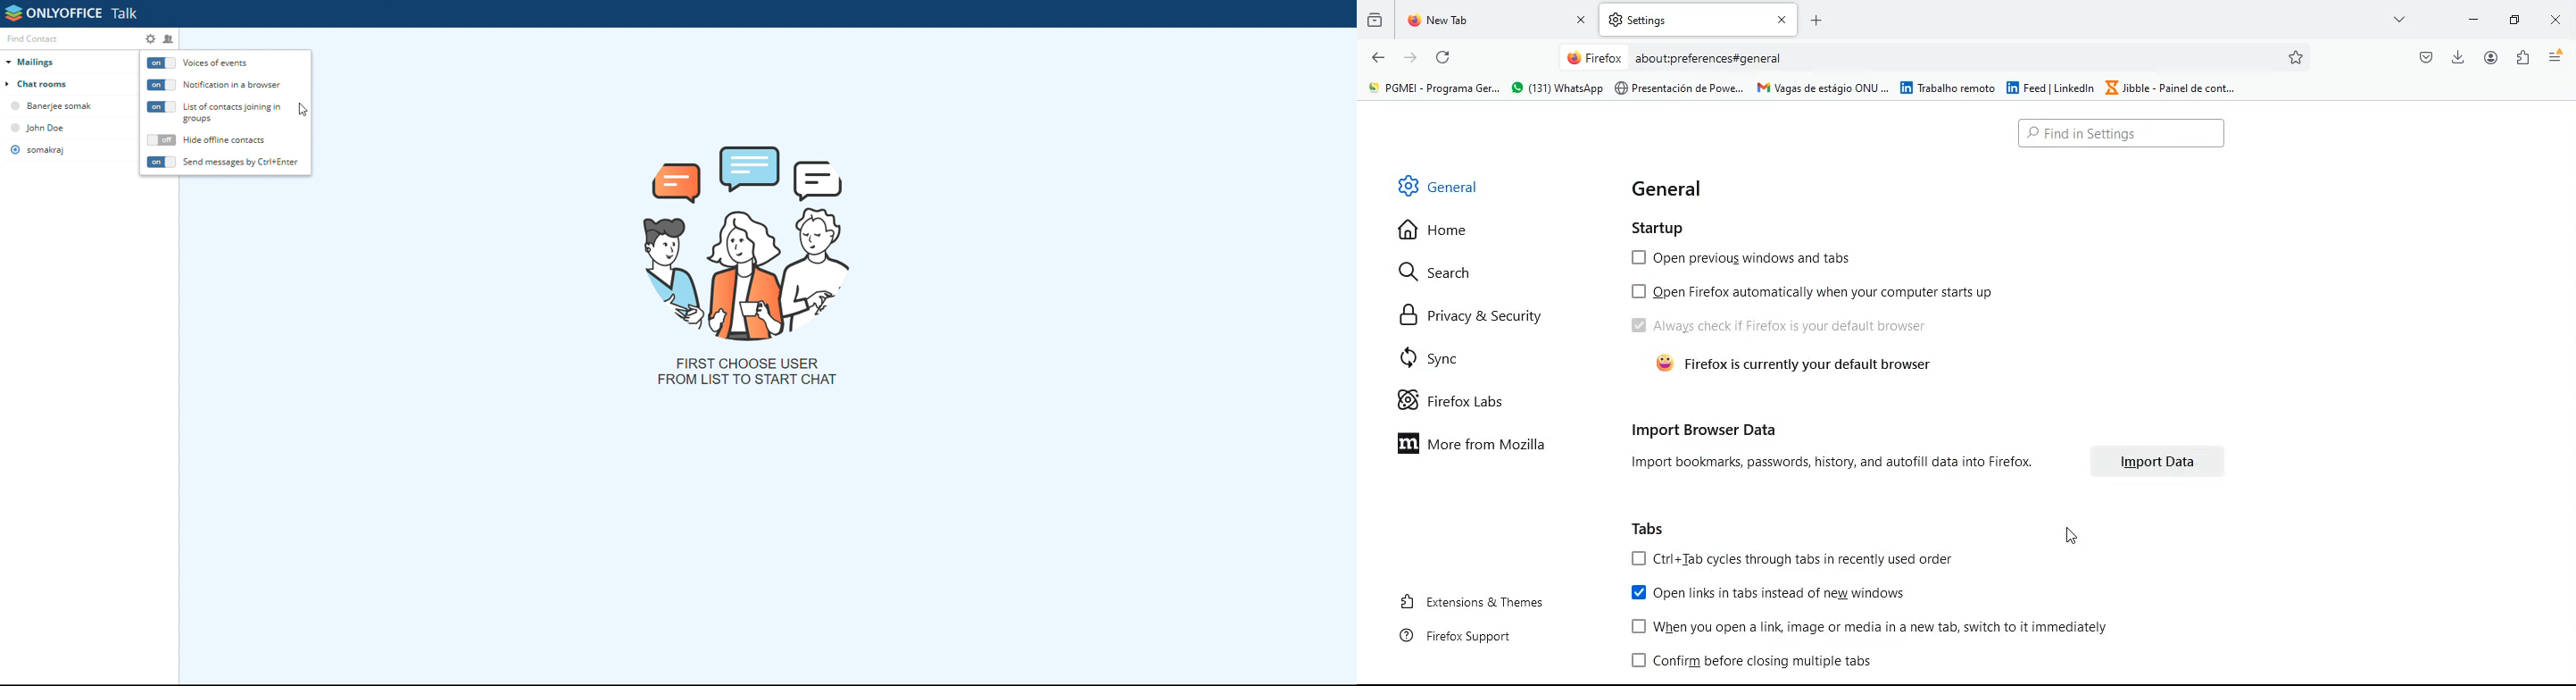 The image size is (2576, 700). What do you see at coordinates (1594, 57) in the screenshot?
I see `Firefox` at bounding box center [1594, 57].